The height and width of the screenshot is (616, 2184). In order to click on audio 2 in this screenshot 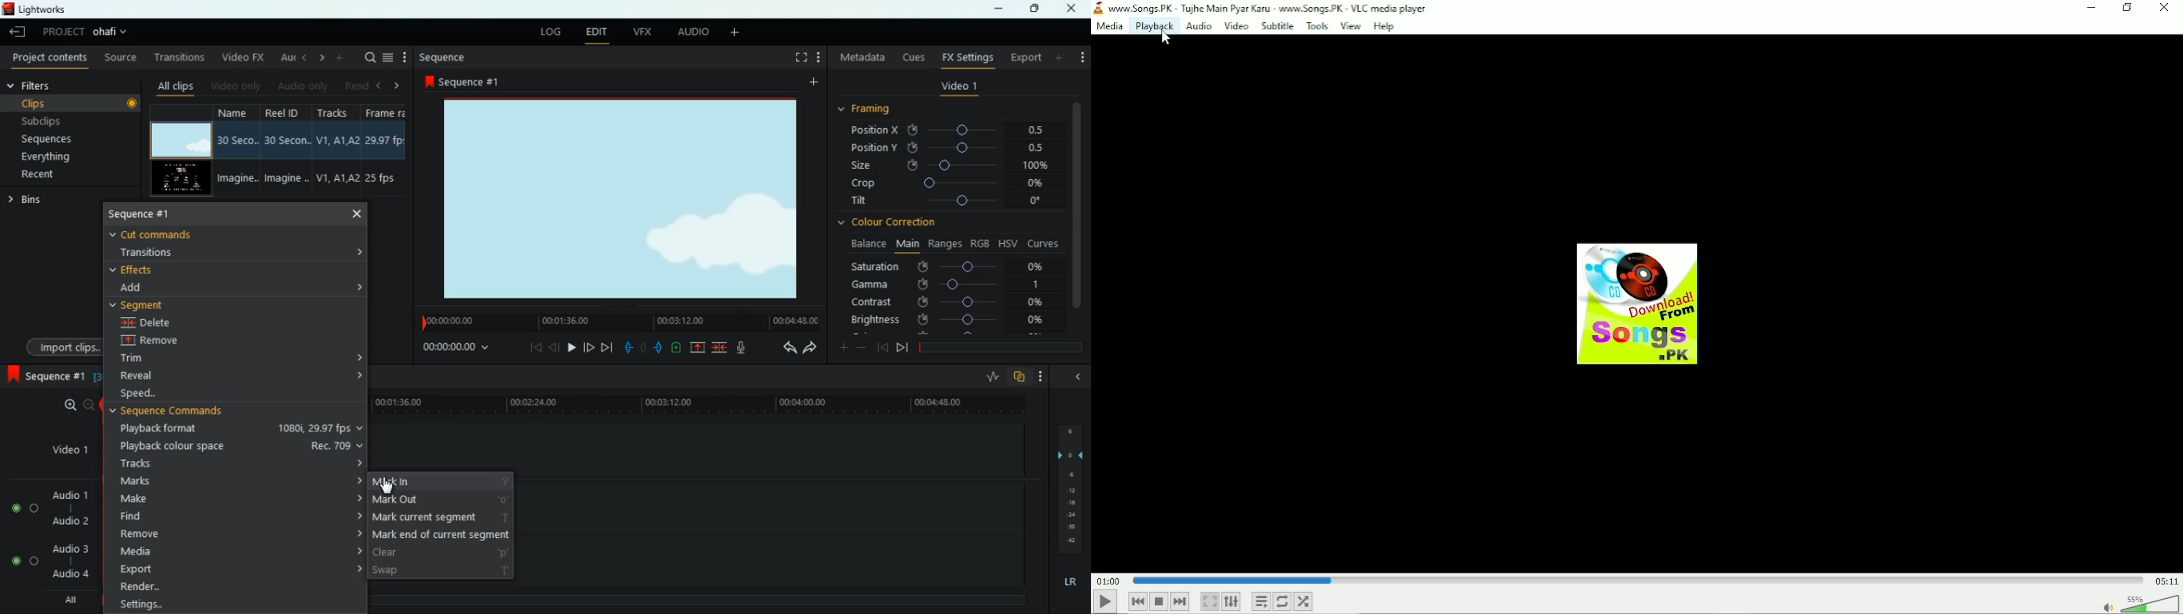, I will do `click(67, 521)`.